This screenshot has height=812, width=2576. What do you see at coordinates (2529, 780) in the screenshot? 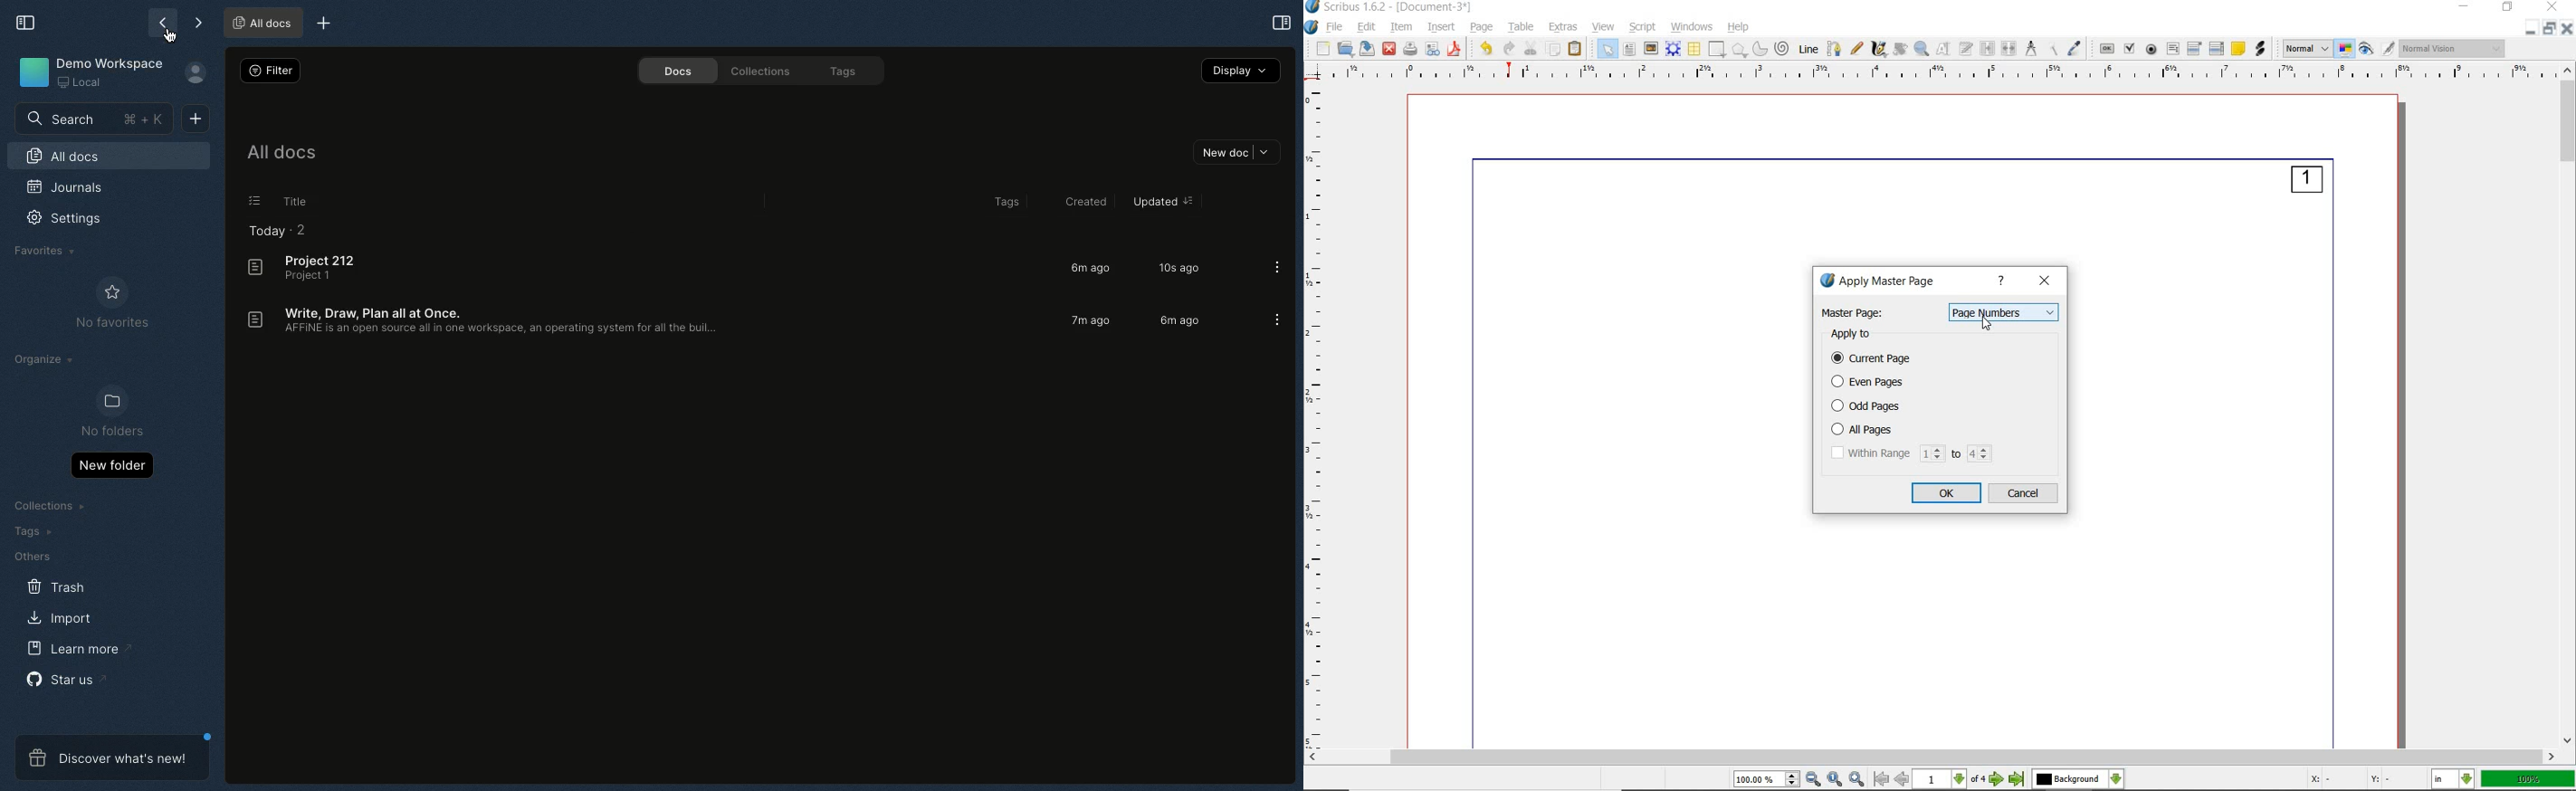
I see `100%` at bounding box center [2529, 780].